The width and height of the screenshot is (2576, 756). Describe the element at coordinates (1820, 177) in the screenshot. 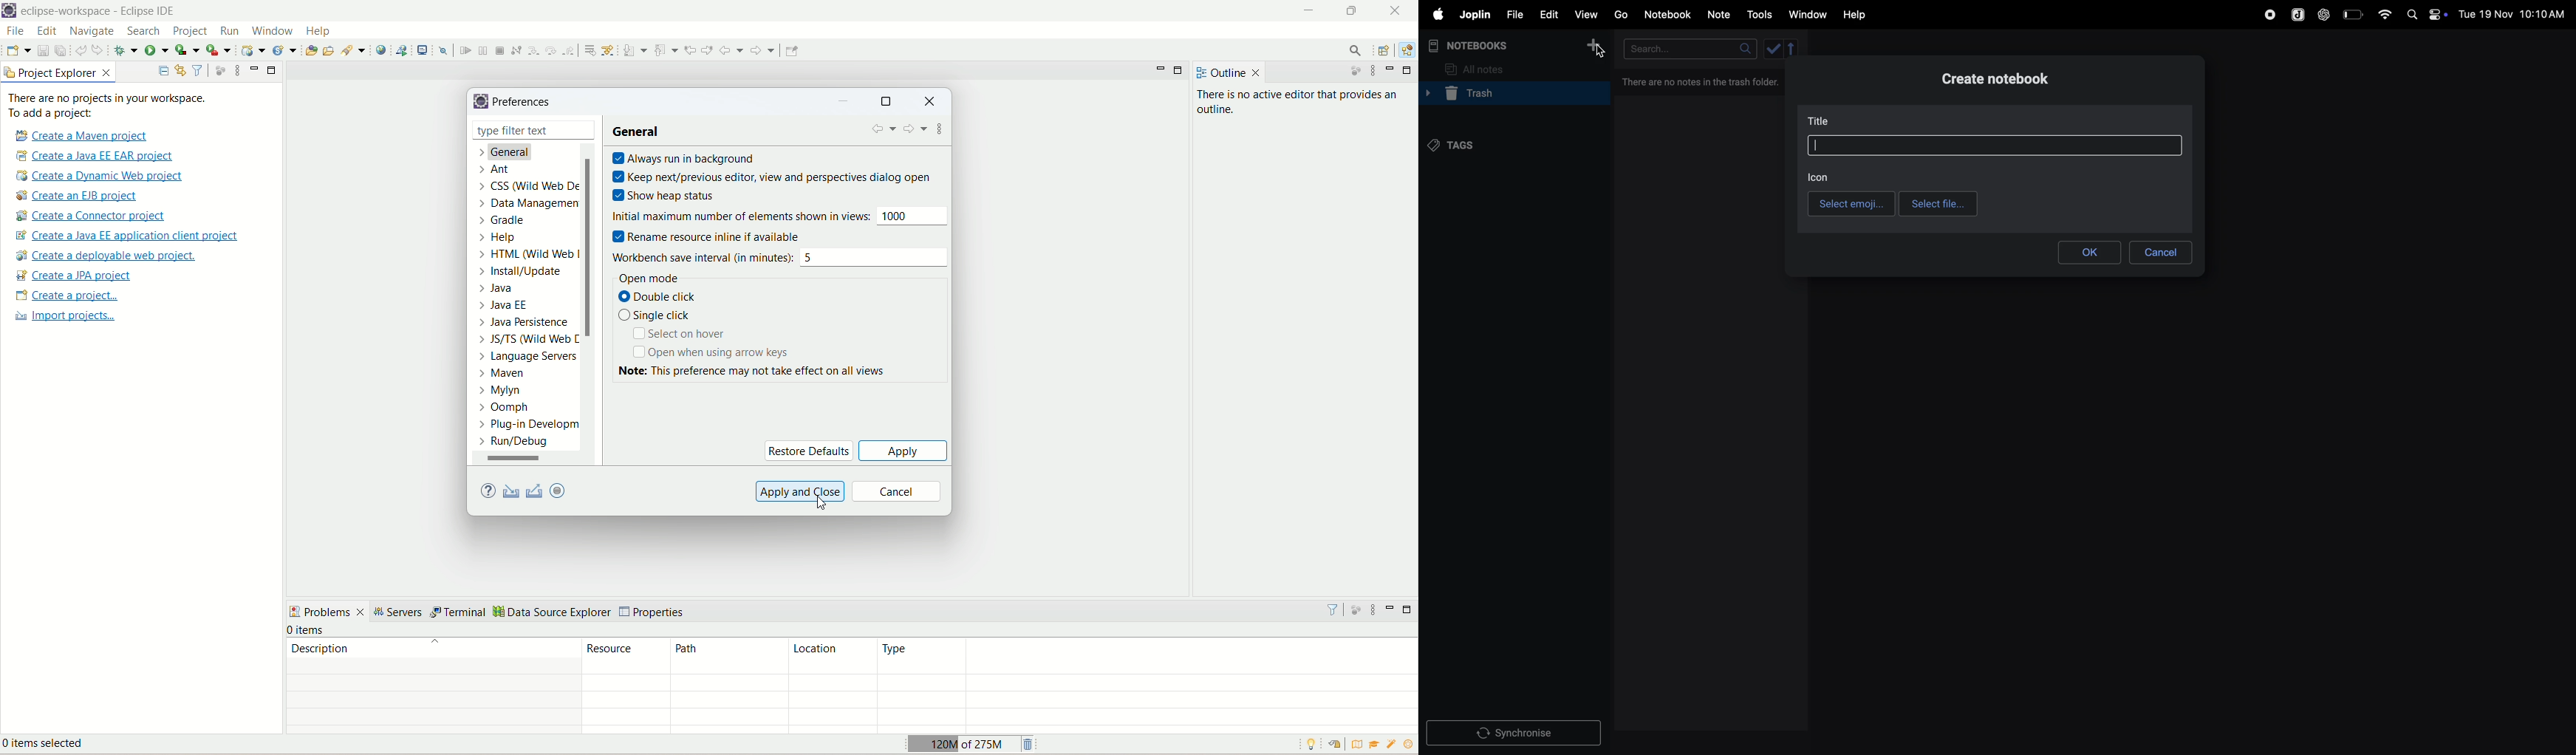

I see `icon` at that location.